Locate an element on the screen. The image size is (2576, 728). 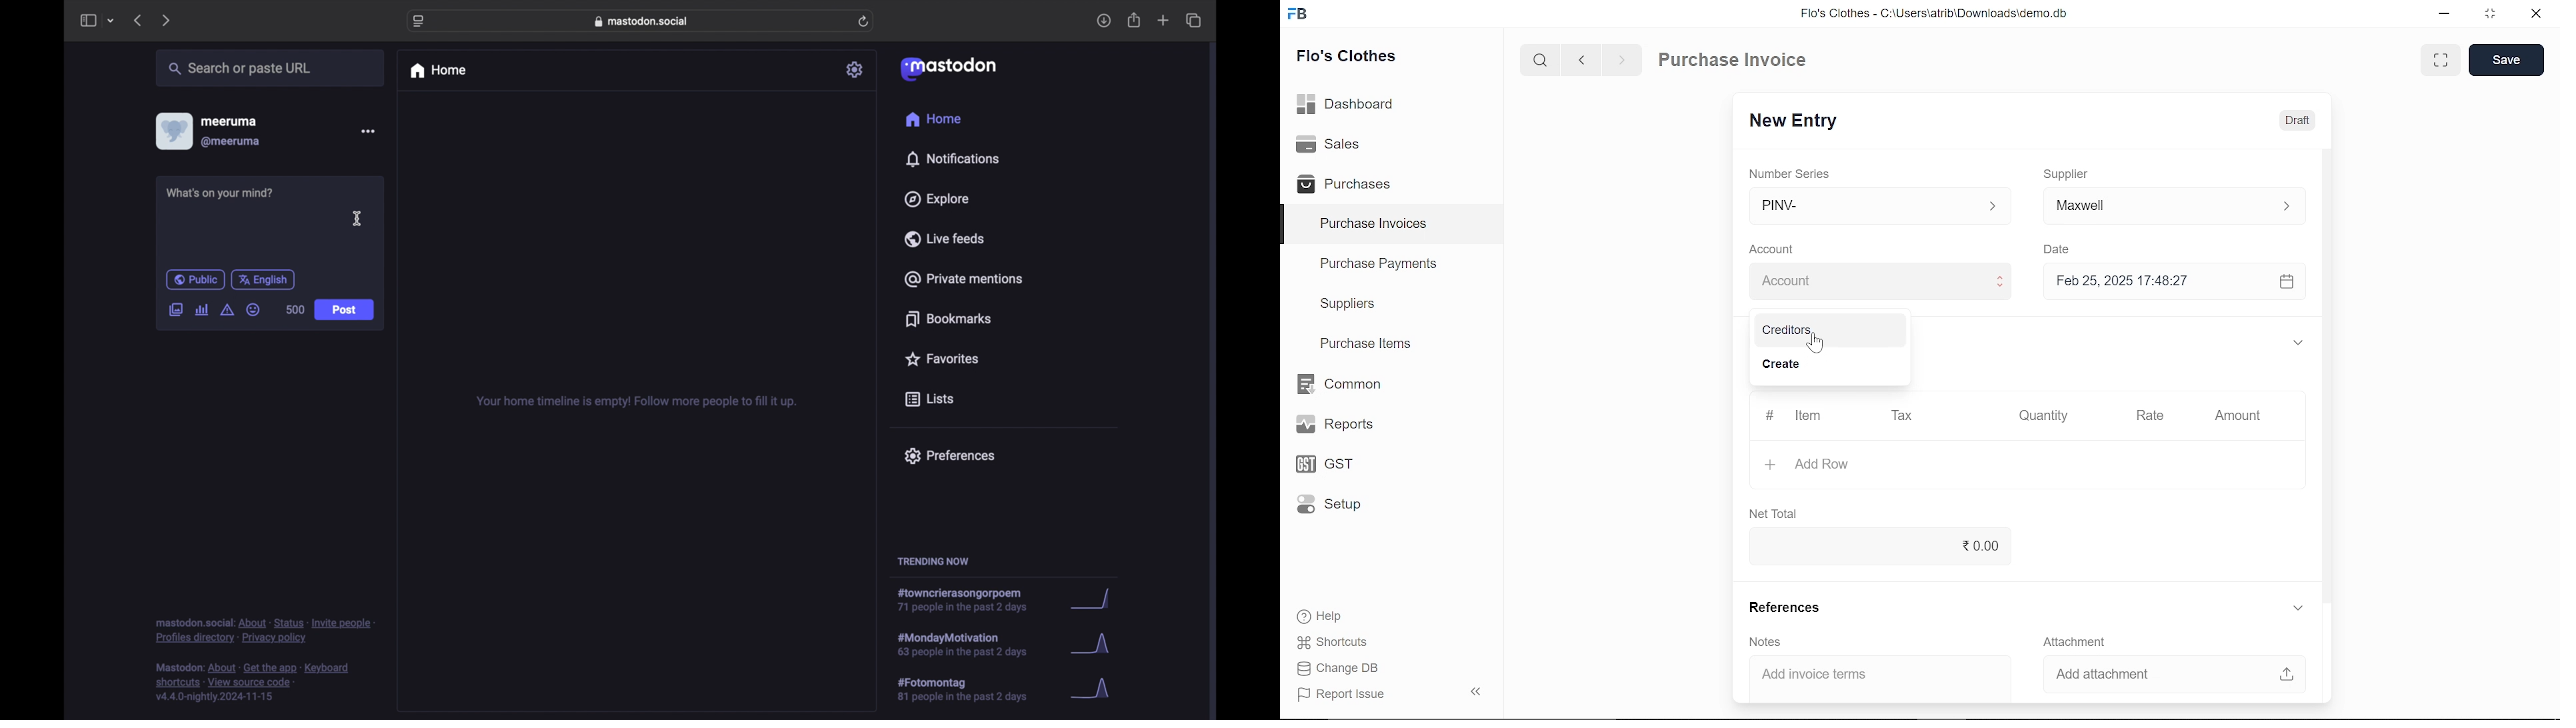
add image is located at coordinates (175, 311).